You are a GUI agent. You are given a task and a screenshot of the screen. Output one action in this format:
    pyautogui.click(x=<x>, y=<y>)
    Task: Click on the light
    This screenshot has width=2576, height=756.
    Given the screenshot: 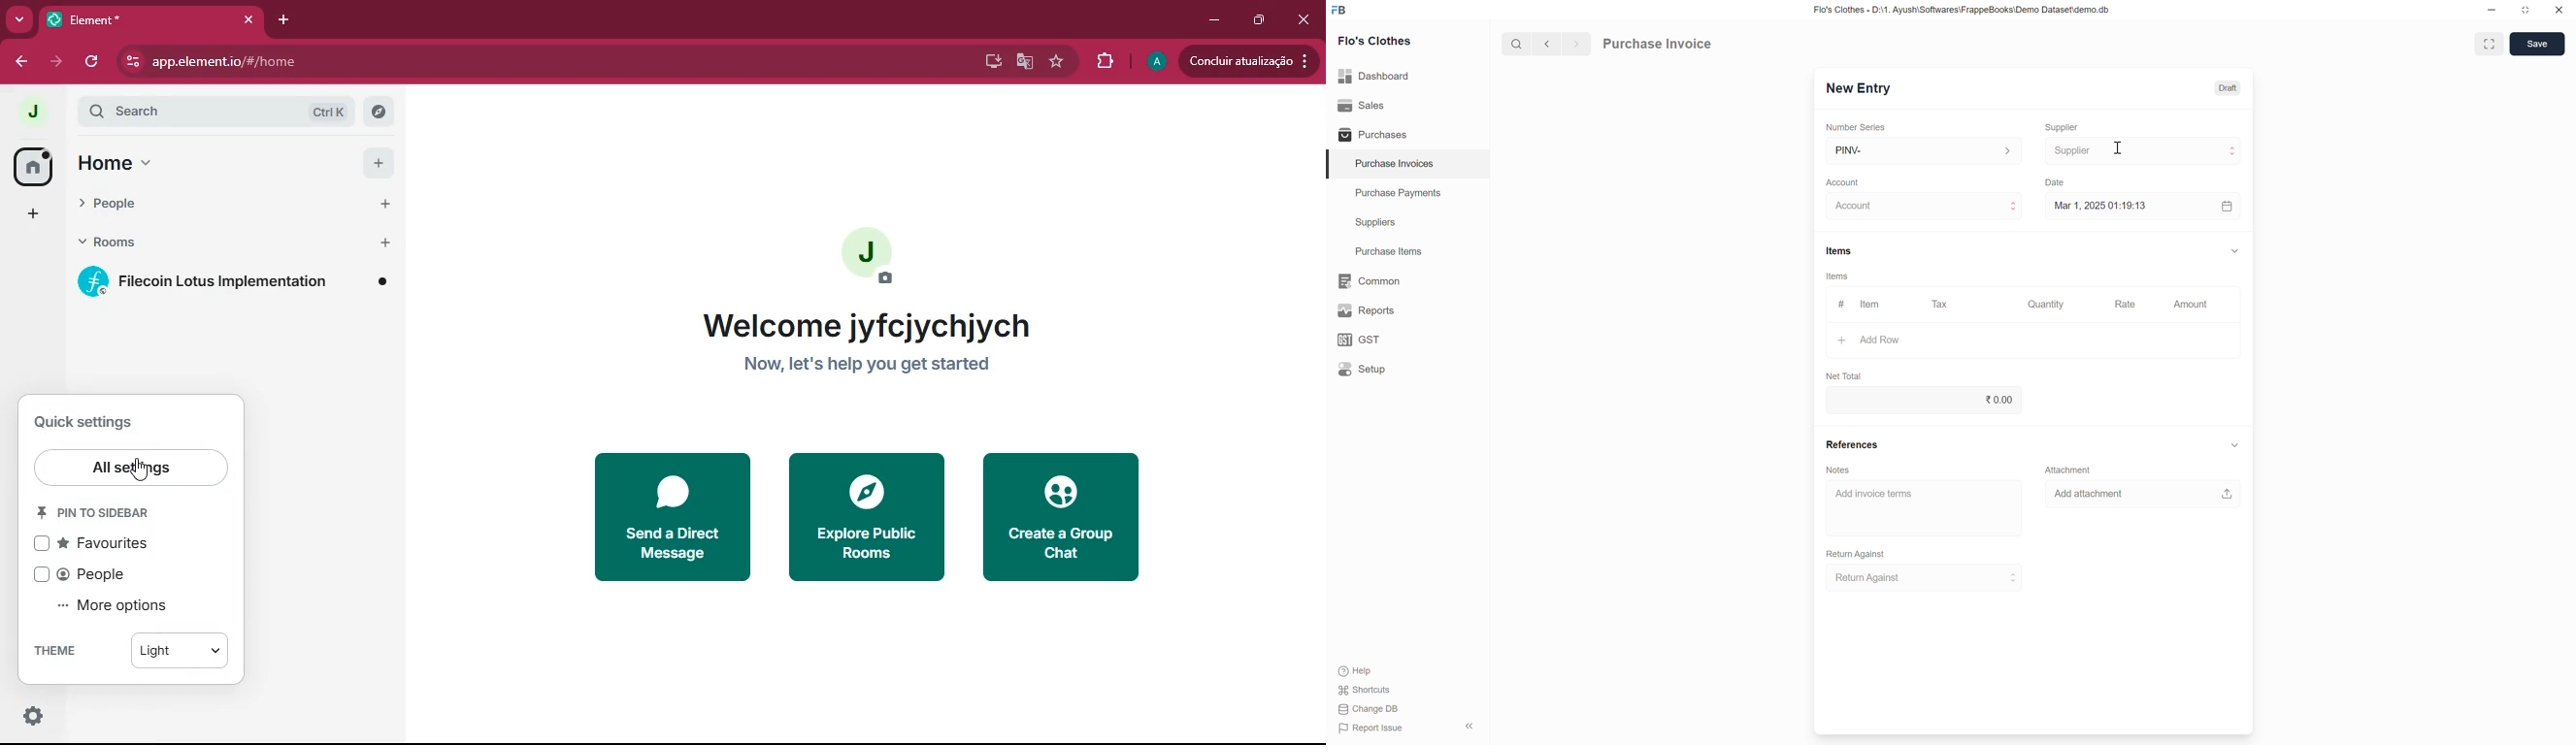 What is the action you would take?
    pyautogui.click(x=181, y=650)
    